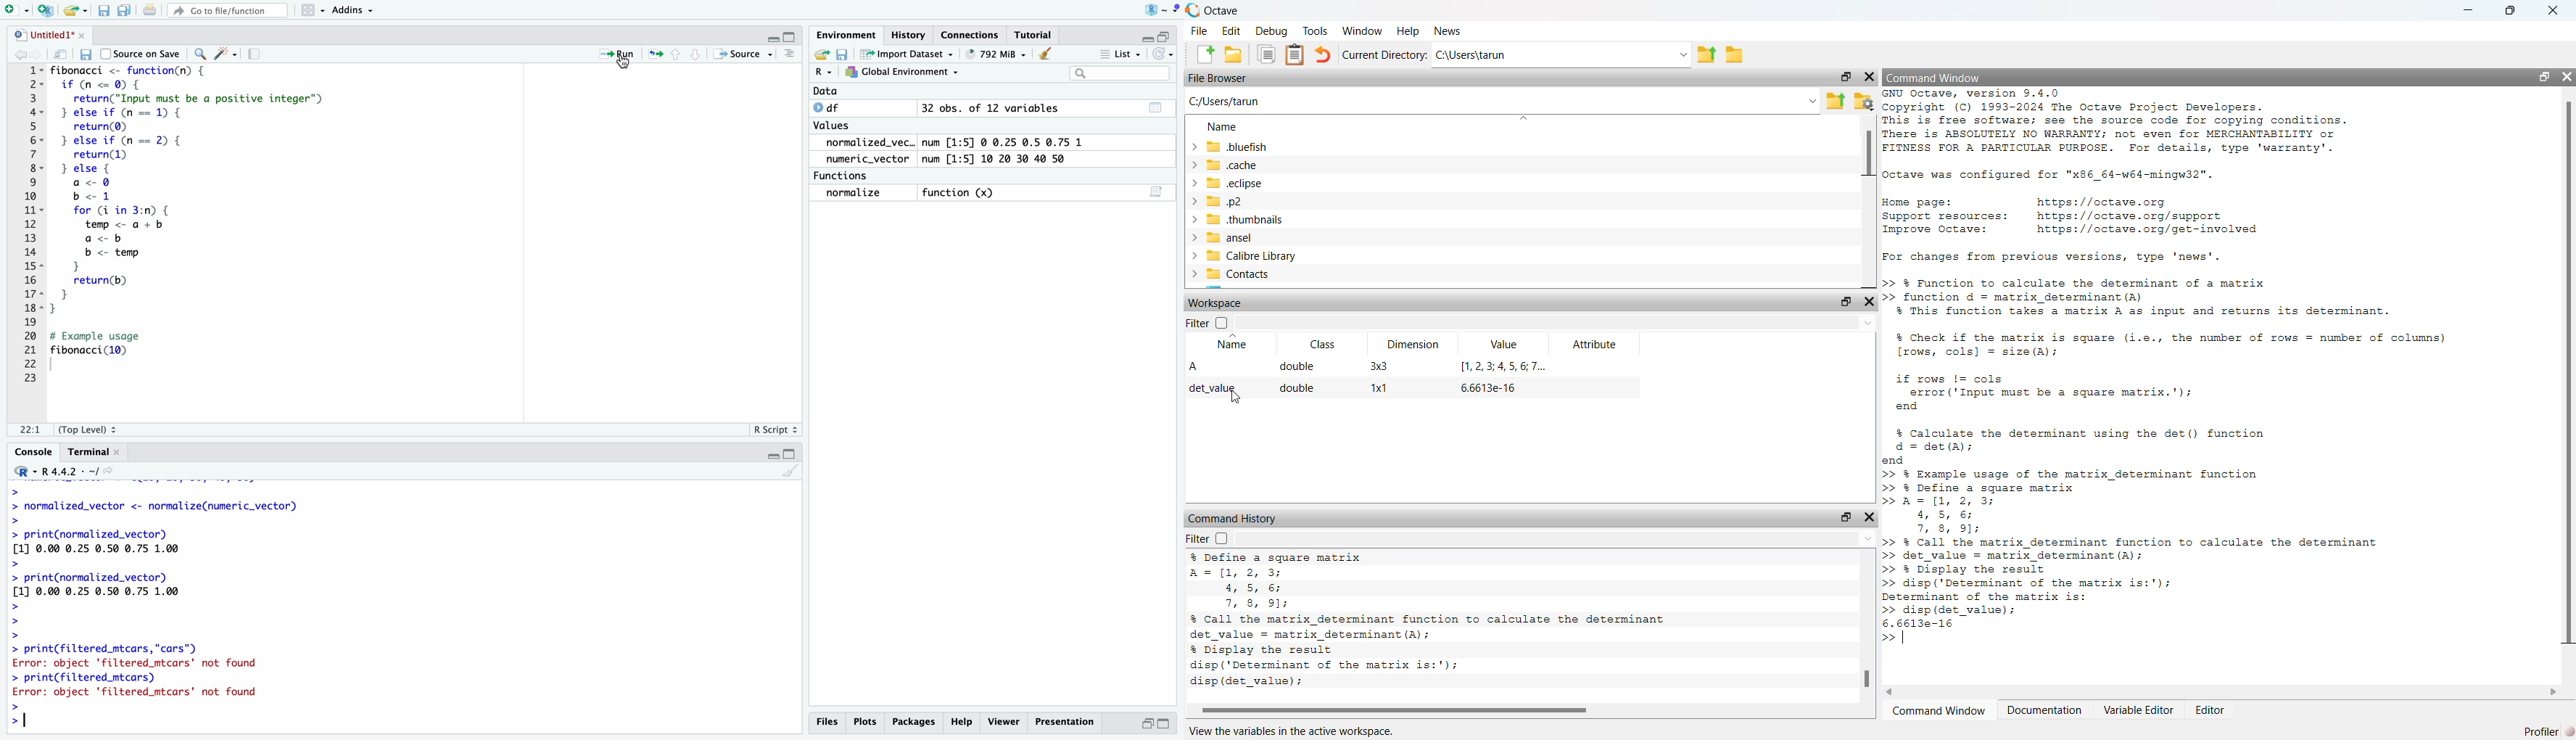  I want to click on go back to the previous source location, so click(13, 54).